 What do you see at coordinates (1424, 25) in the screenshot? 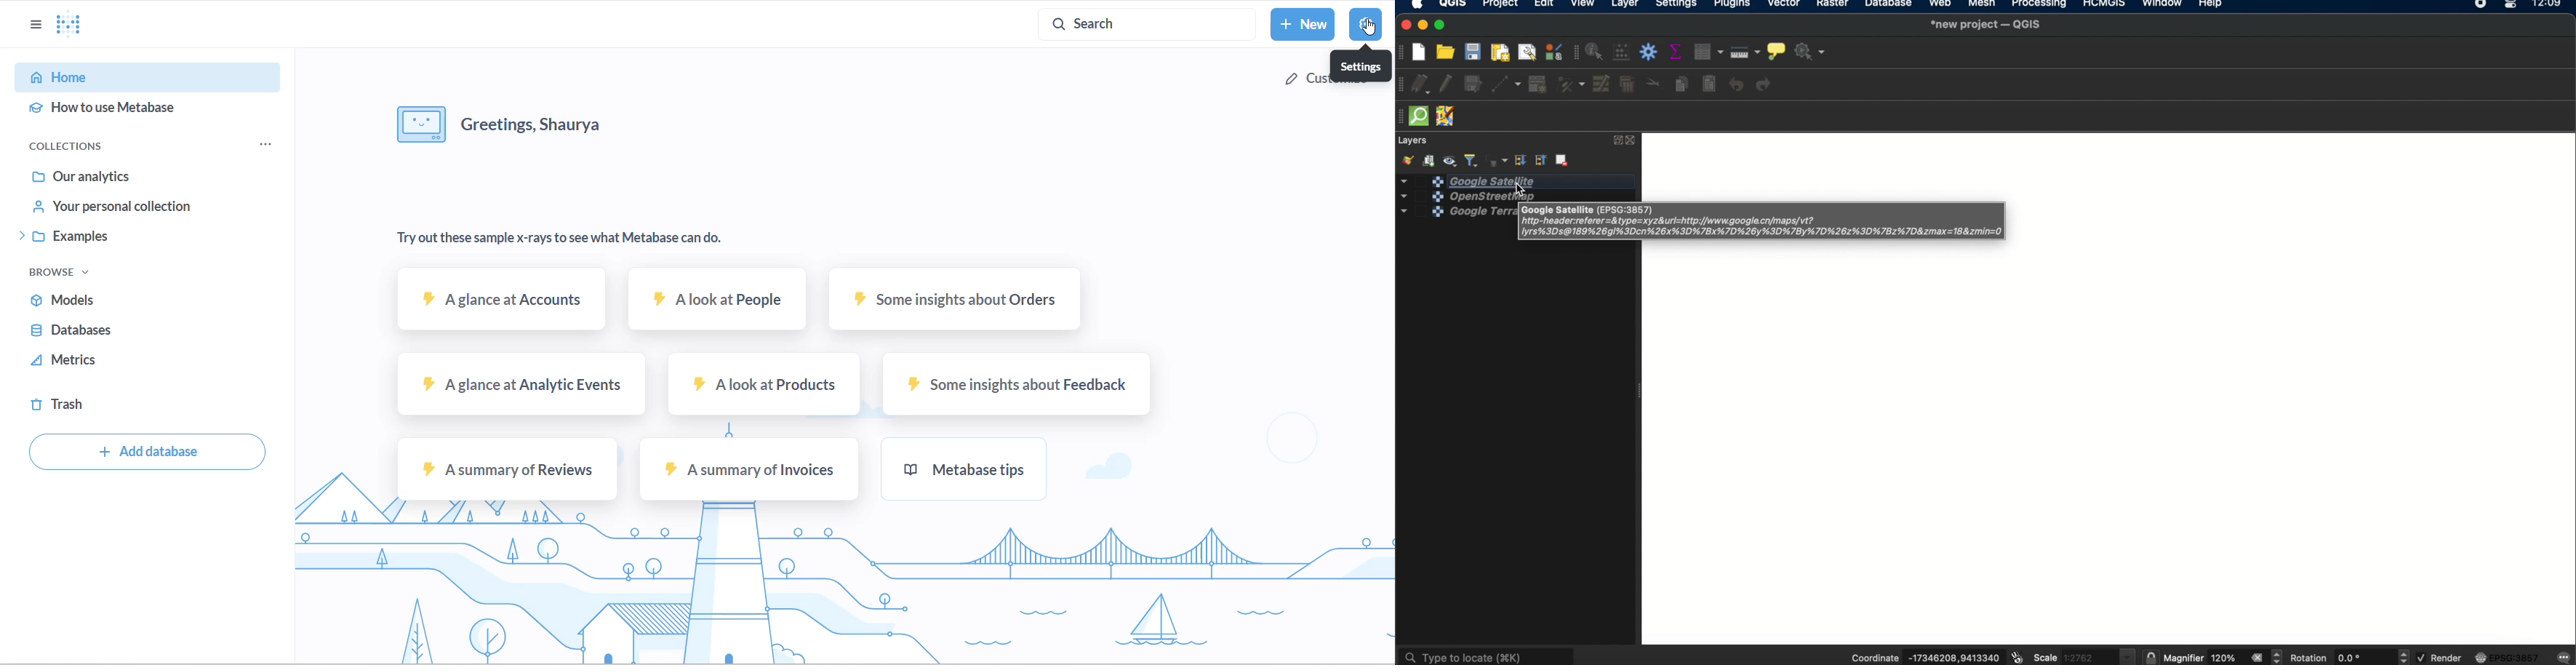
I see `minimize` at bounding box center [1424, 25].